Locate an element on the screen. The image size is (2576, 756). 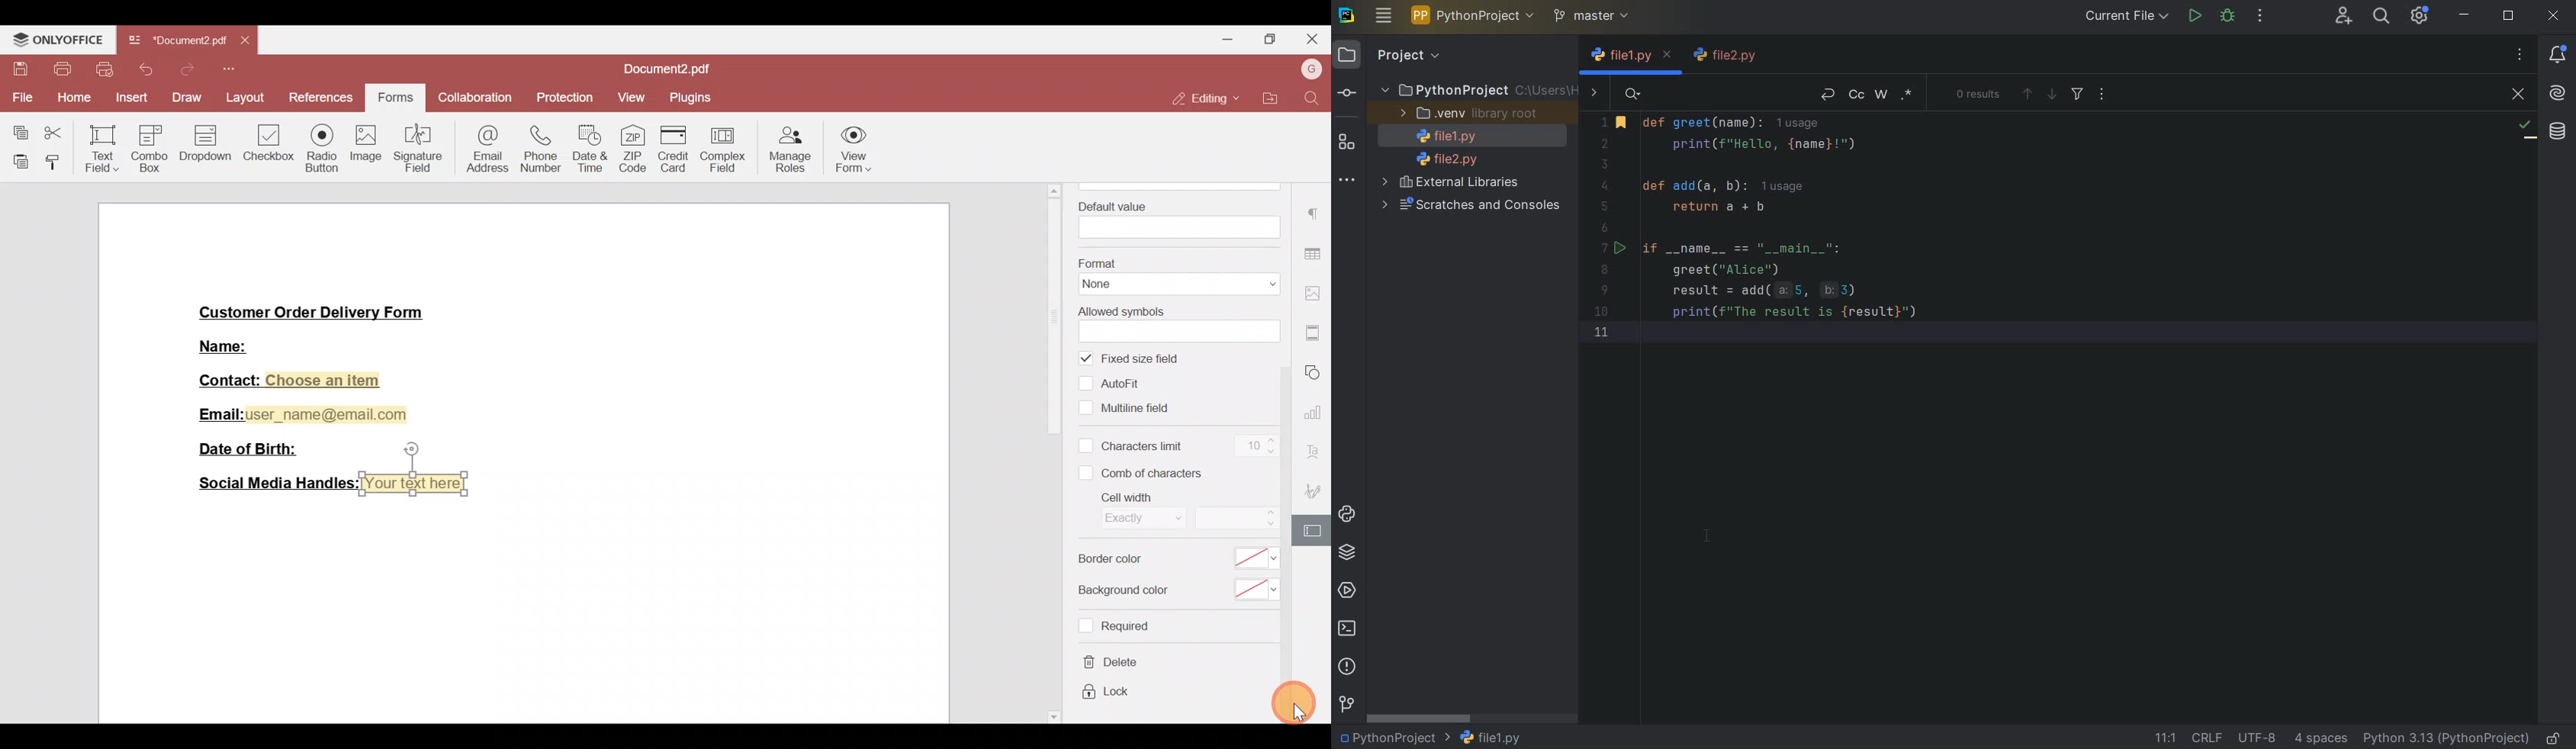
Font settings is located at coordinates (1319, 451).